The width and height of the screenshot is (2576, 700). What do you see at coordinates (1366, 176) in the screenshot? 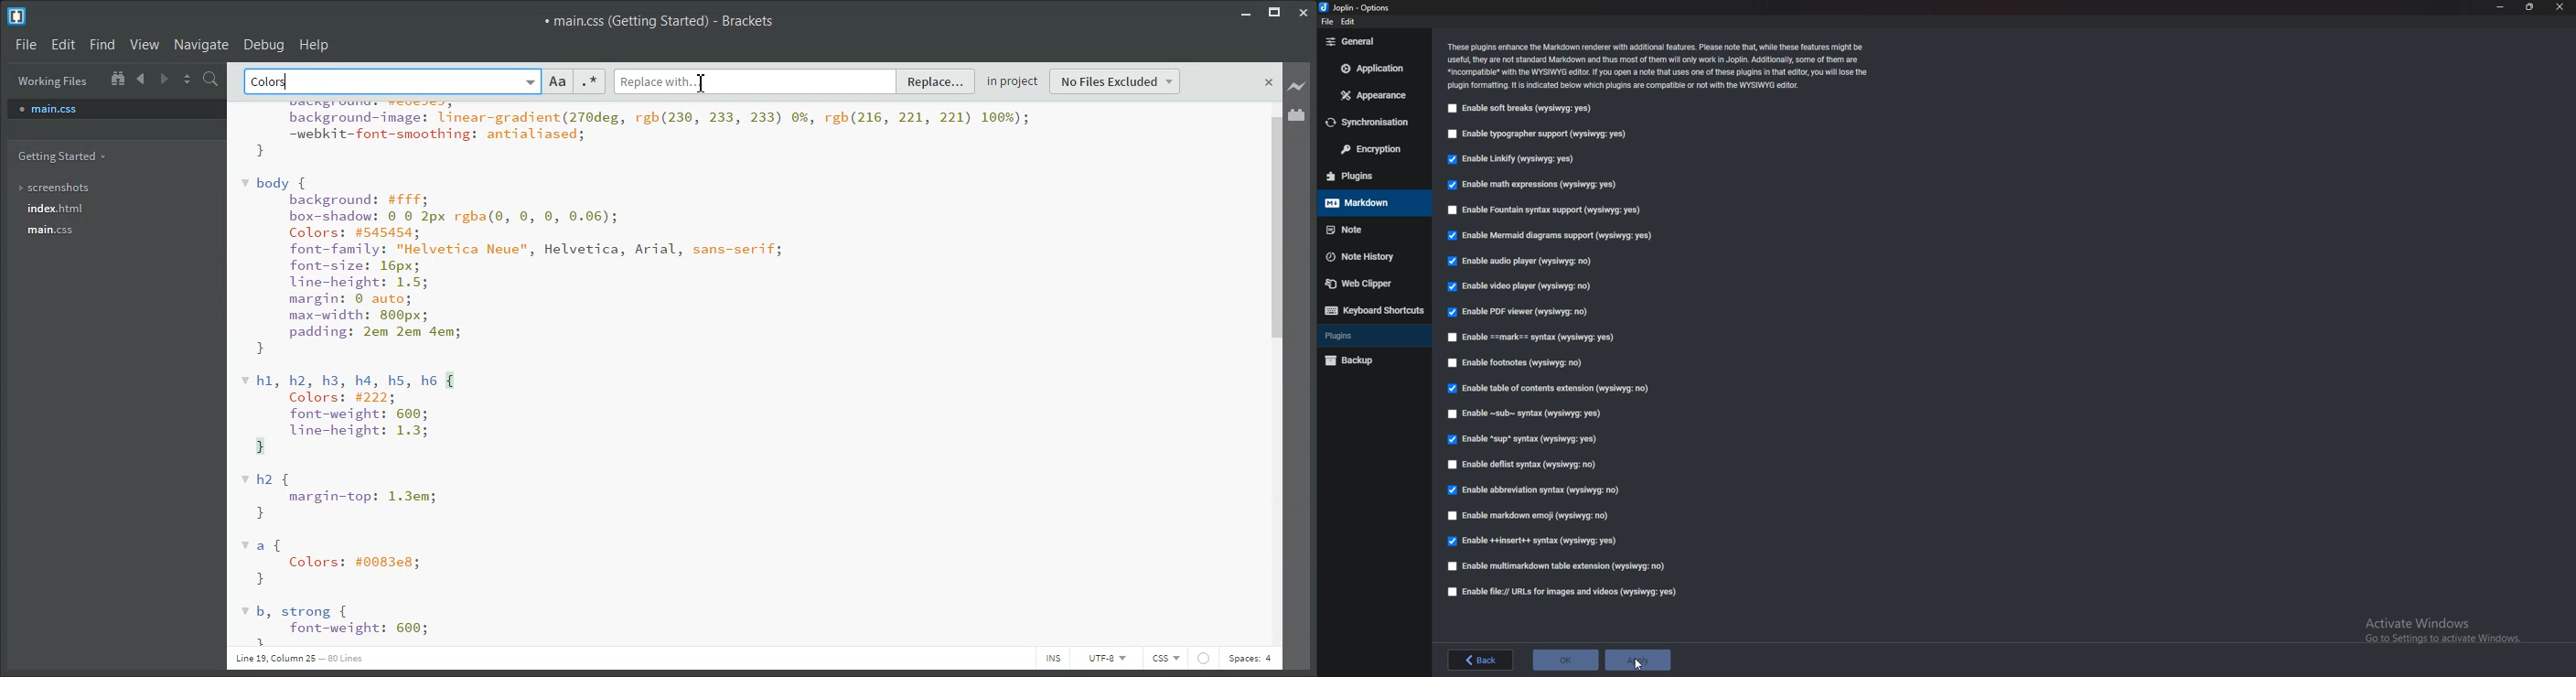
I see `Plugins` at bounding box center [1366, 176].